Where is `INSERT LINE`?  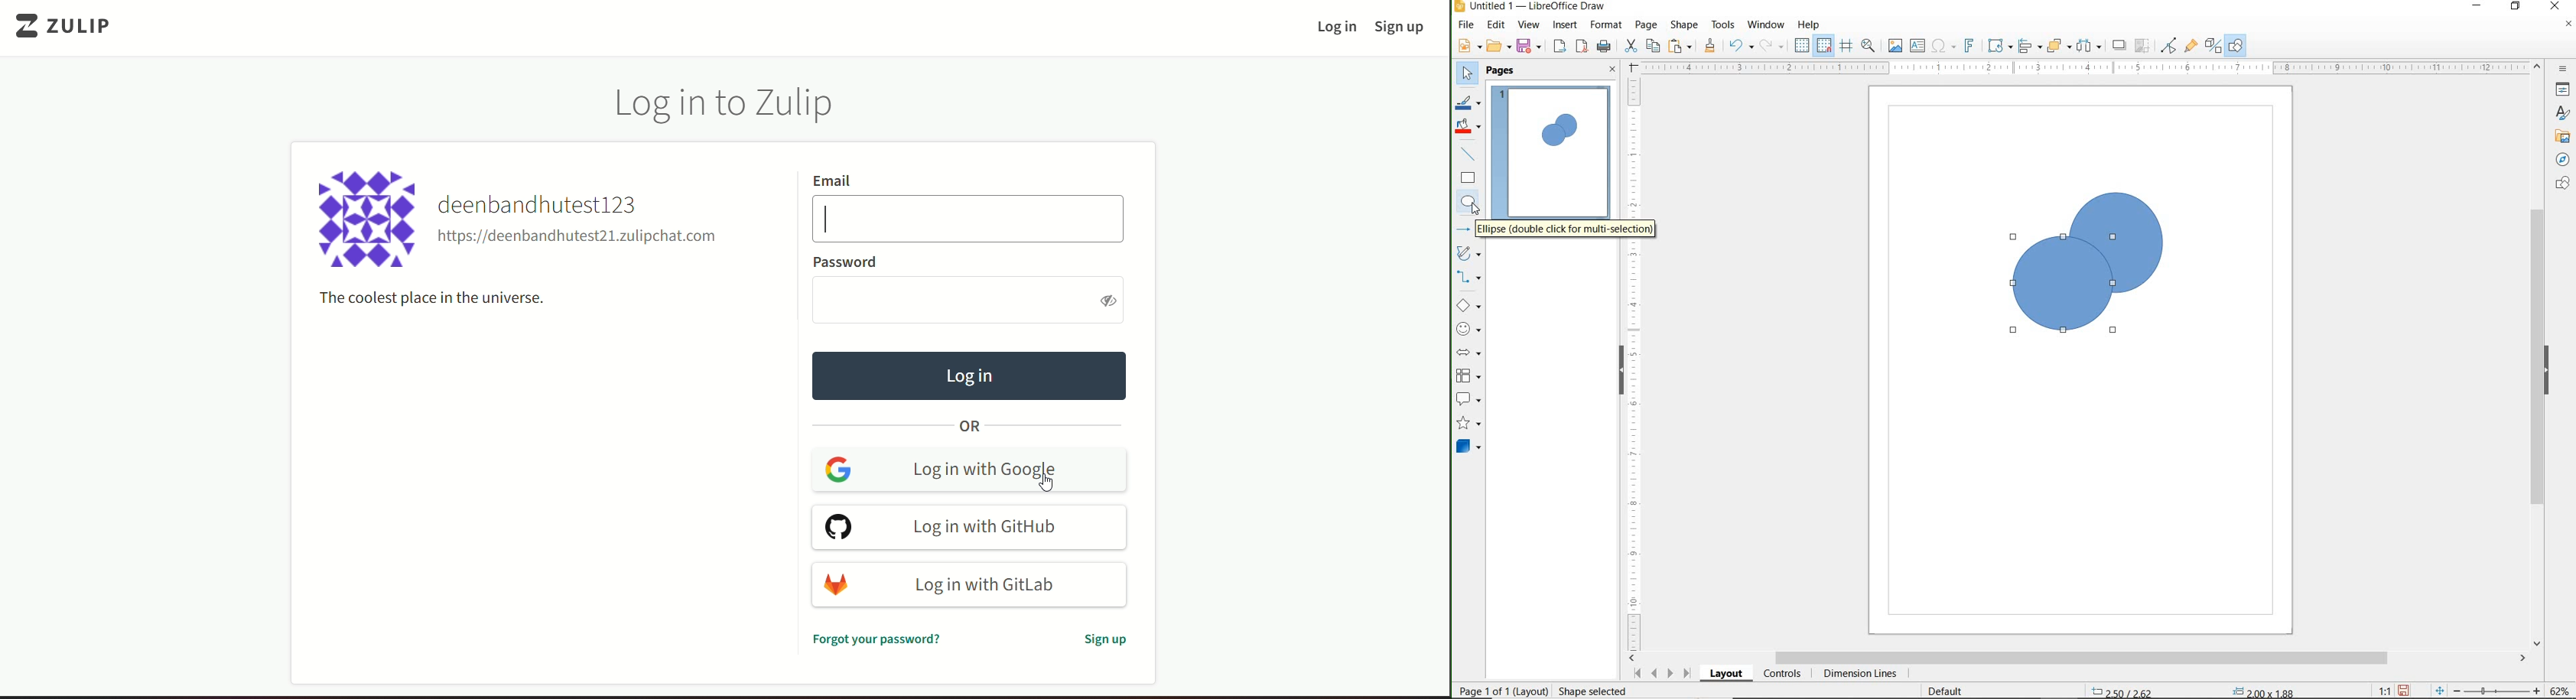 INSERT LINE is located at coordinates (1470, 154).